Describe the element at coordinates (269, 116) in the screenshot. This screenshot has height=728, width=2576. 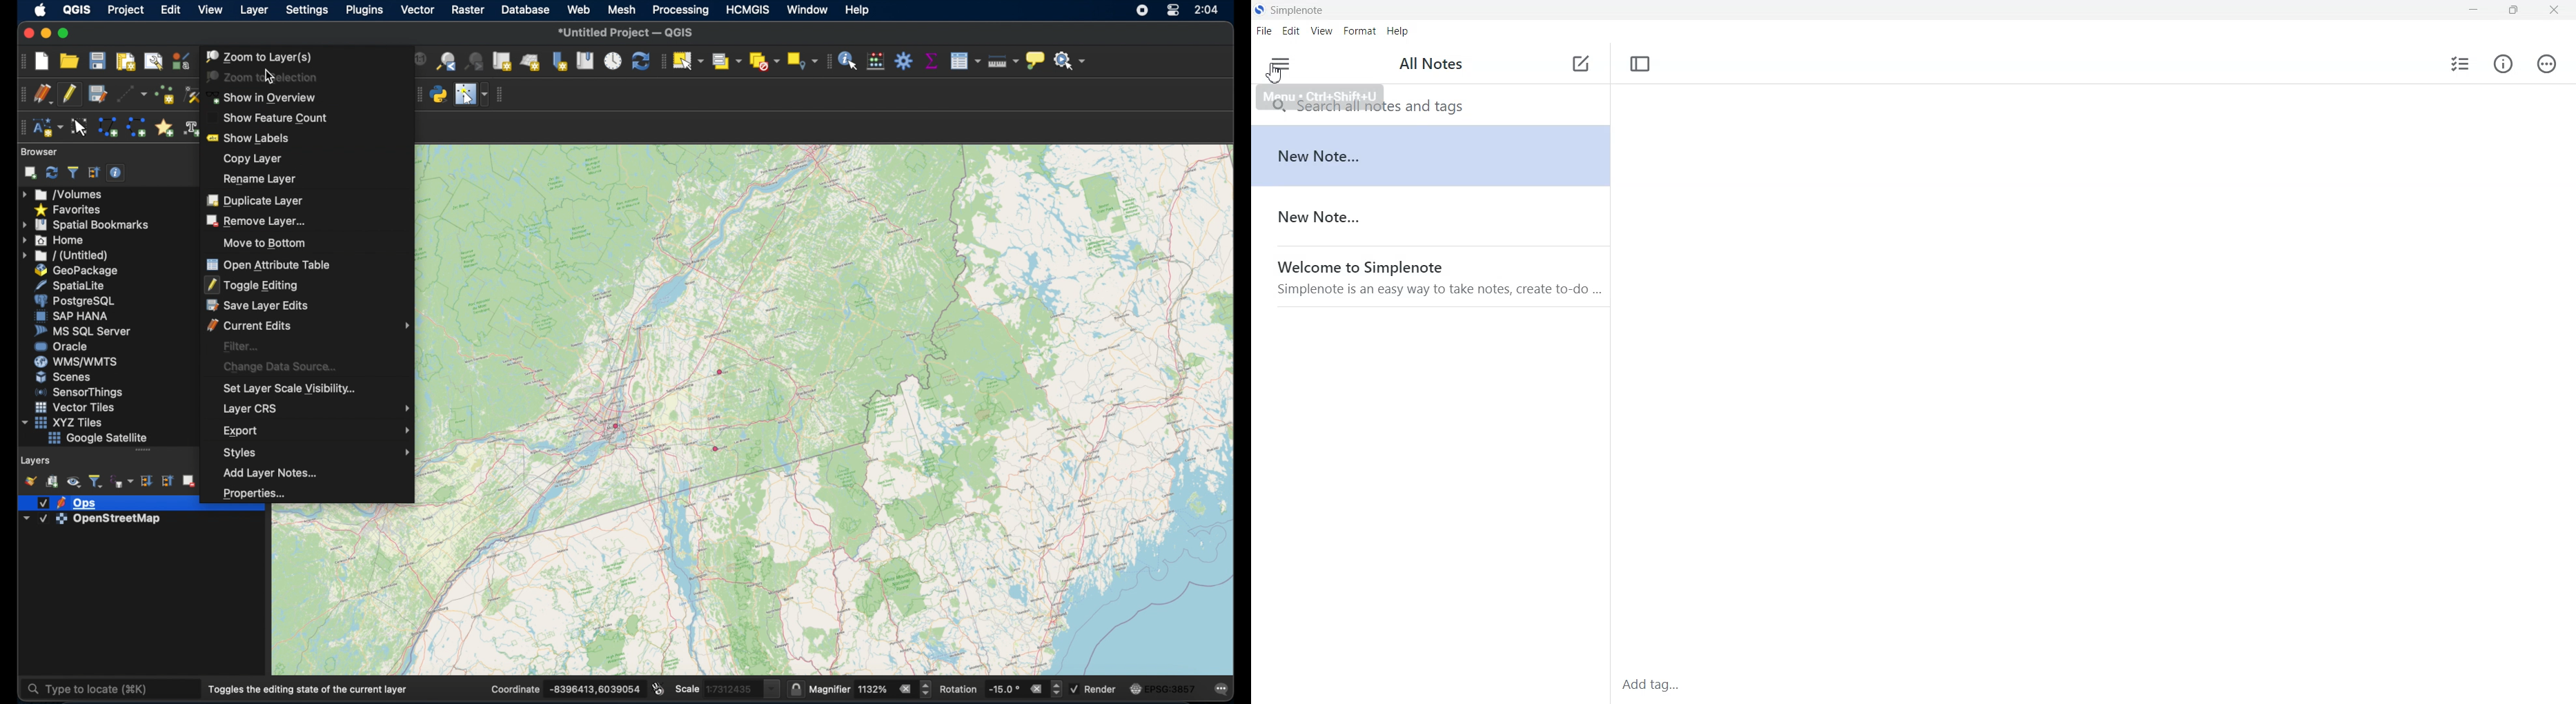
I see `show feature count` at that location.